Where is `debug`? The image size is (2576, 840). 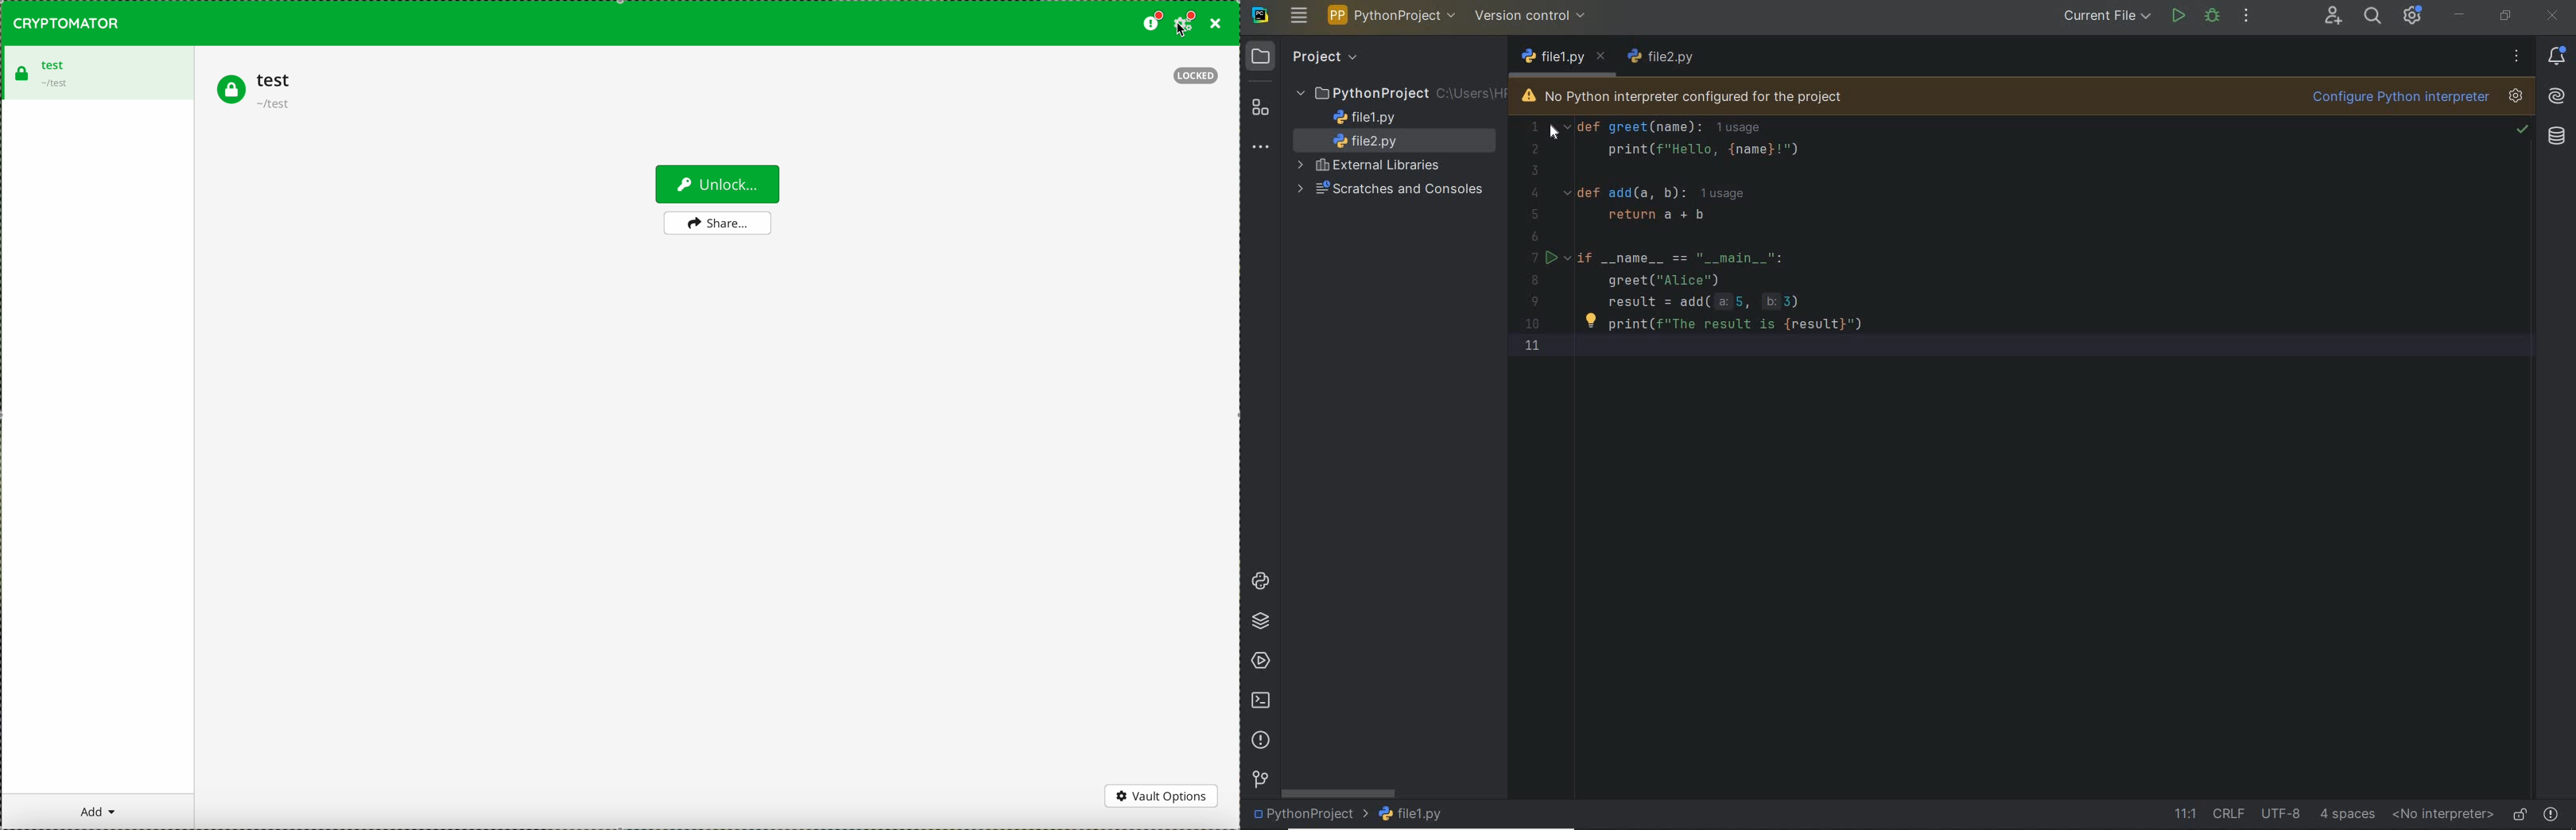
debug is located at coordinates (2212, 18).